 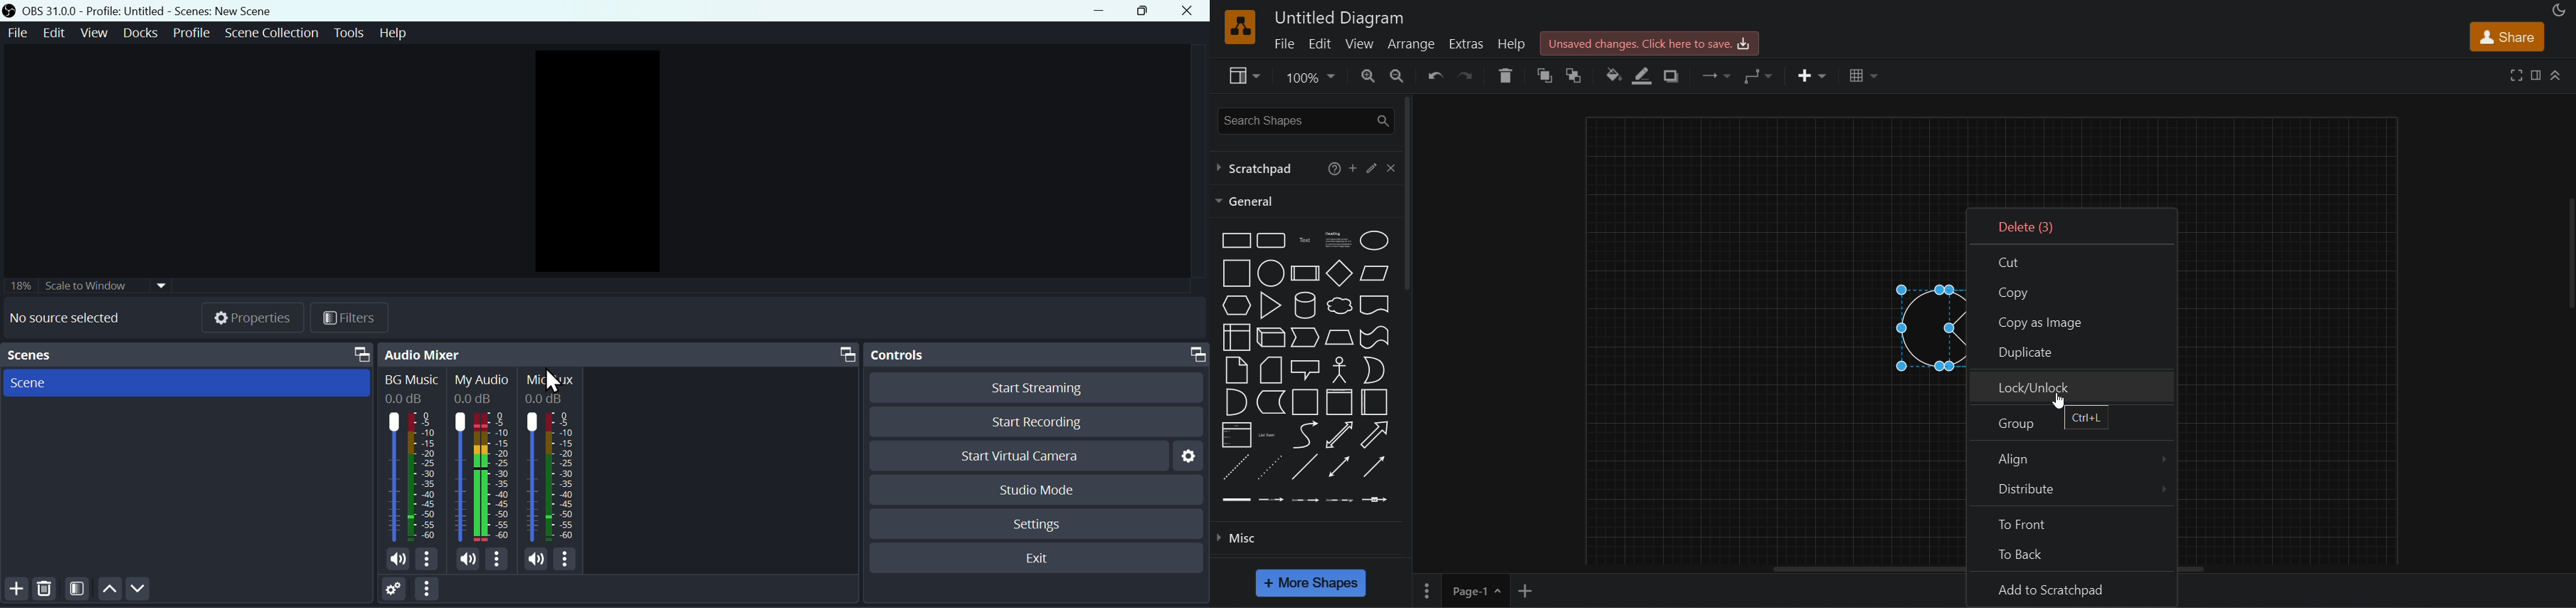 What do you see at coordinates (46, 590) in the screenshot?
I see `Delete` at bounding box center [46, 590].